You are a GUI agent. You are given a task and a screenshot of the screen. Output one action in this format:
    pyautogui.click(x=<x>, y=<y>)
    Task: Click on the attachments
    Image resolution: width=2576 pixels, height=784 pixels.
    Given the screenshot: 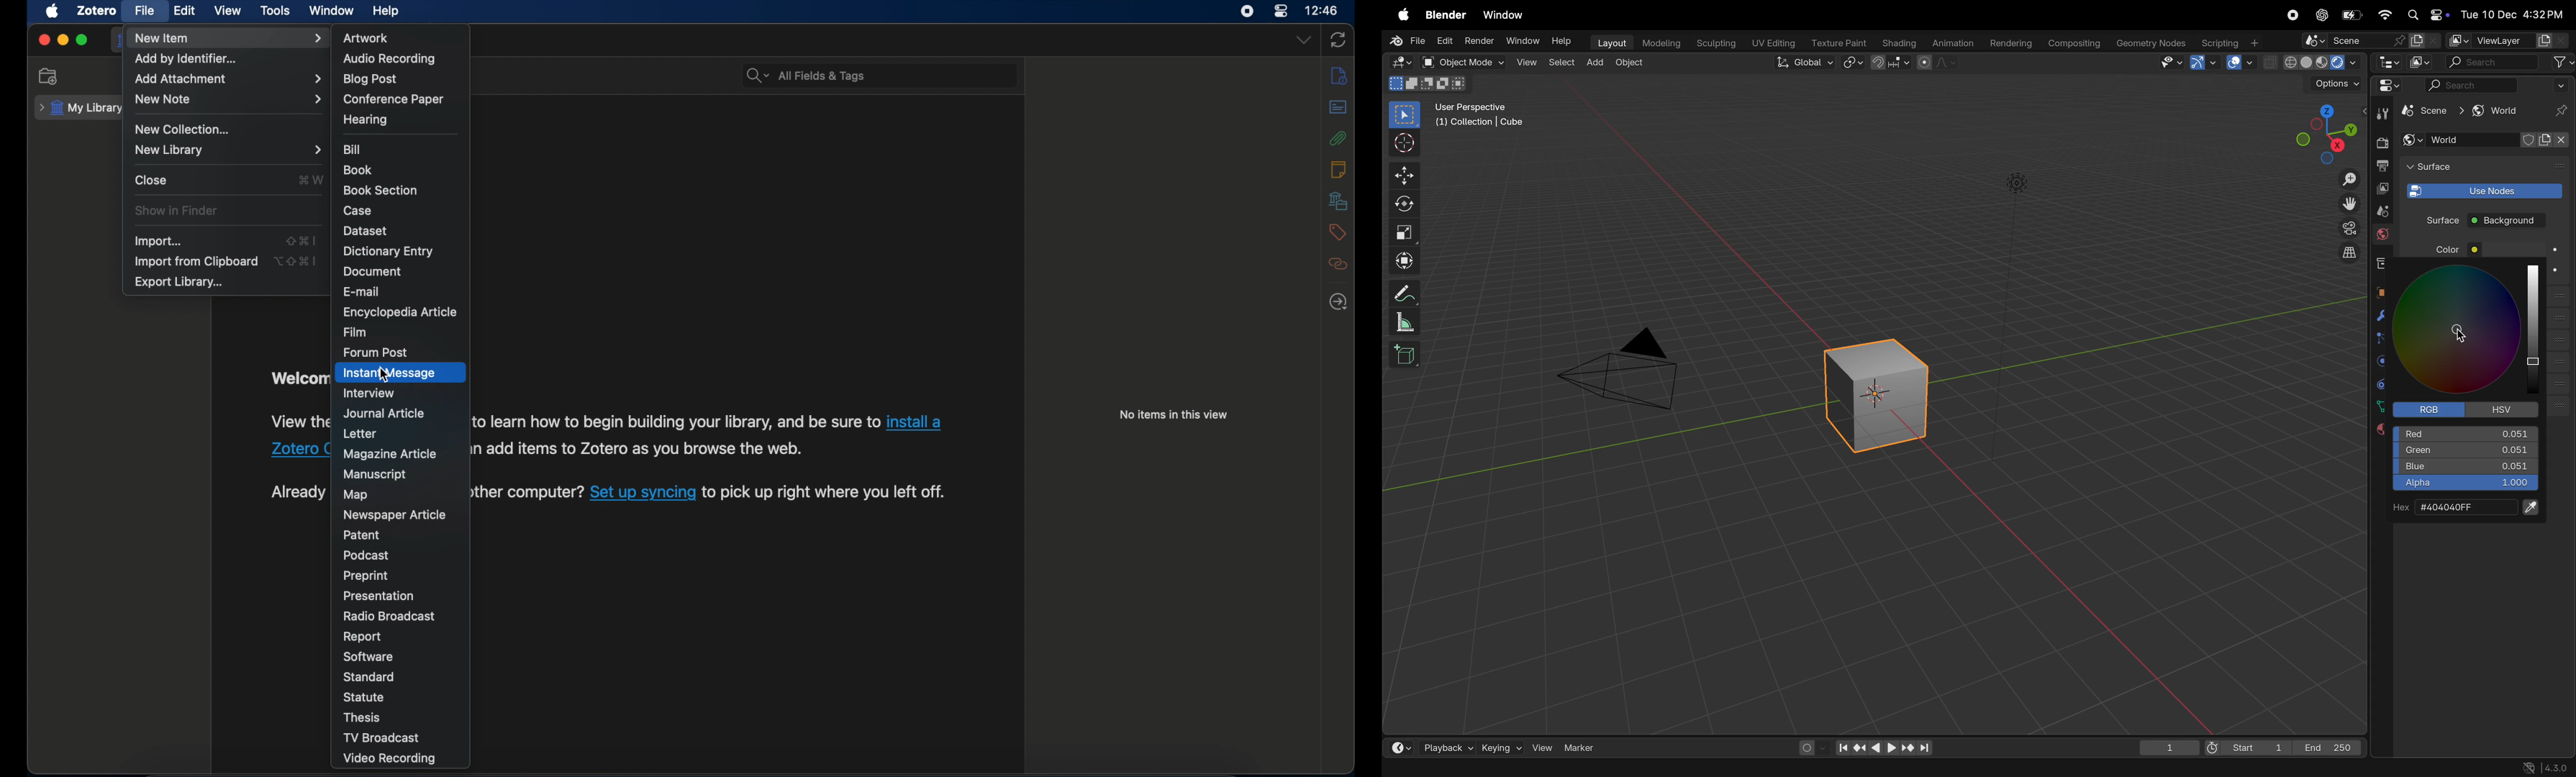 What is the action you would take?
    pyautogui.click(x=1339, y=138)
    